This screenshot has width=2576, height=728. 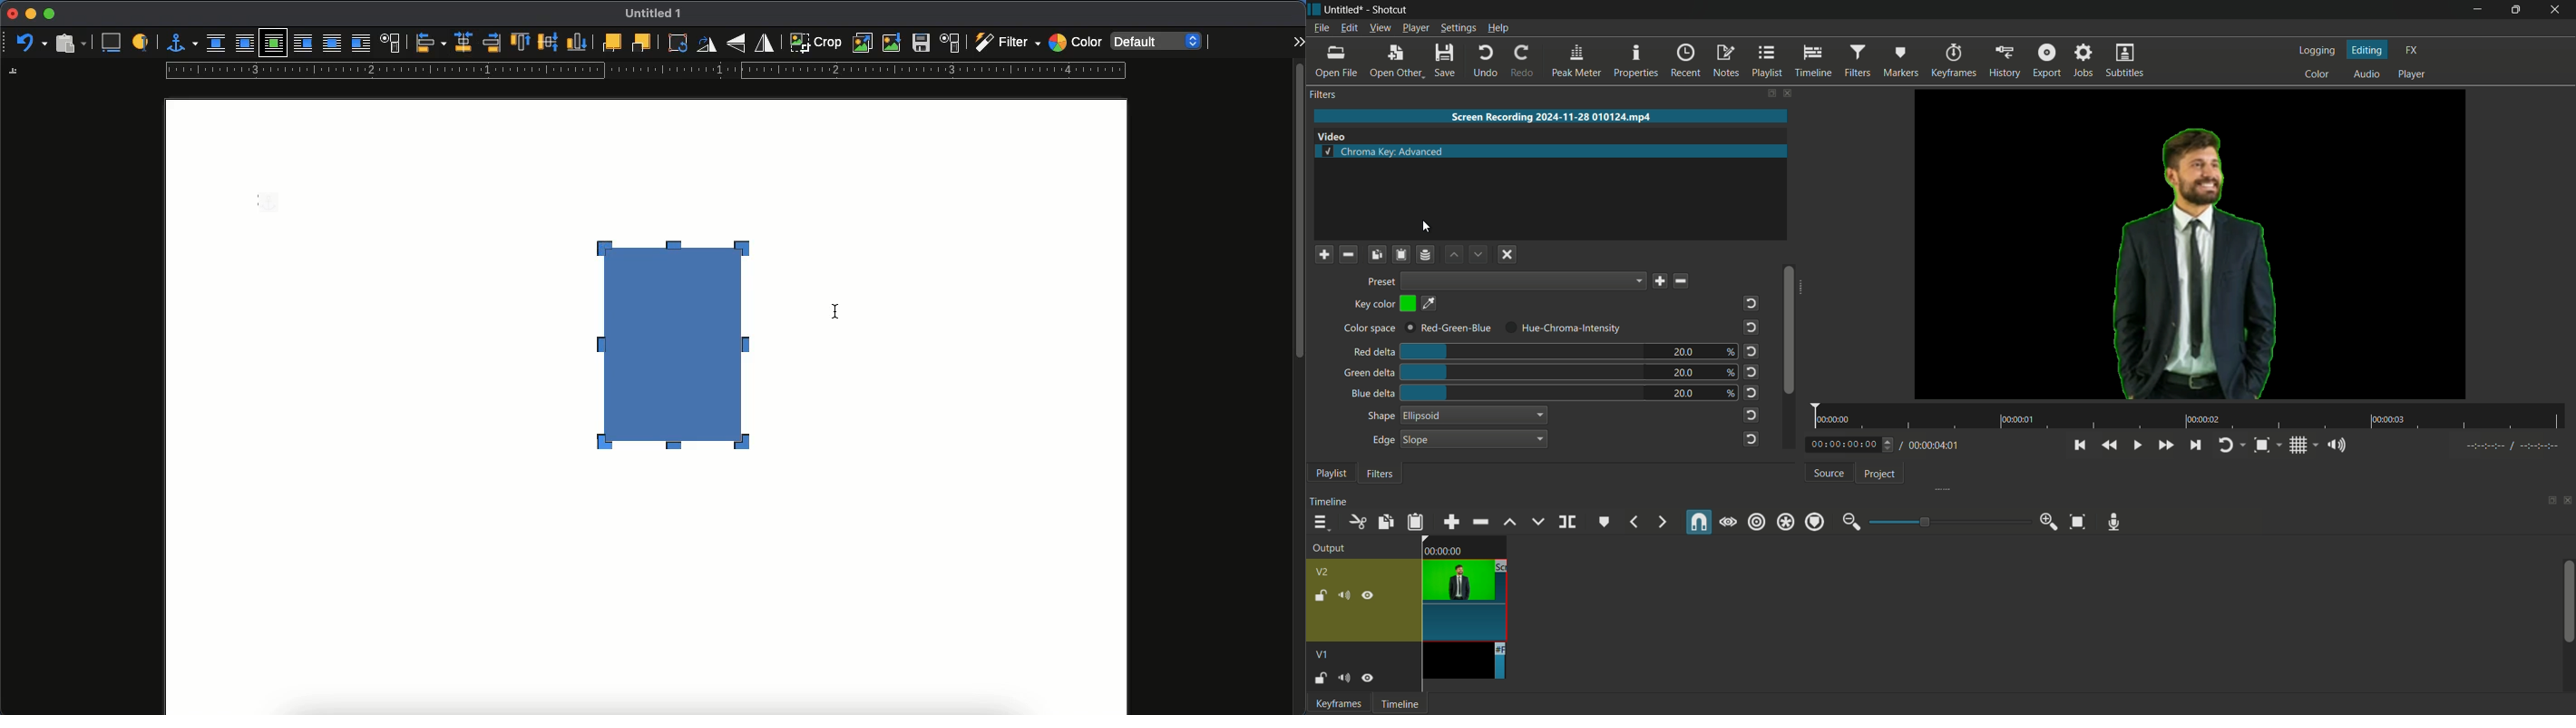 What do you see at coordinates (1452, 522) in the screenshot?
I see `append` at bounding box center [1452, 522].